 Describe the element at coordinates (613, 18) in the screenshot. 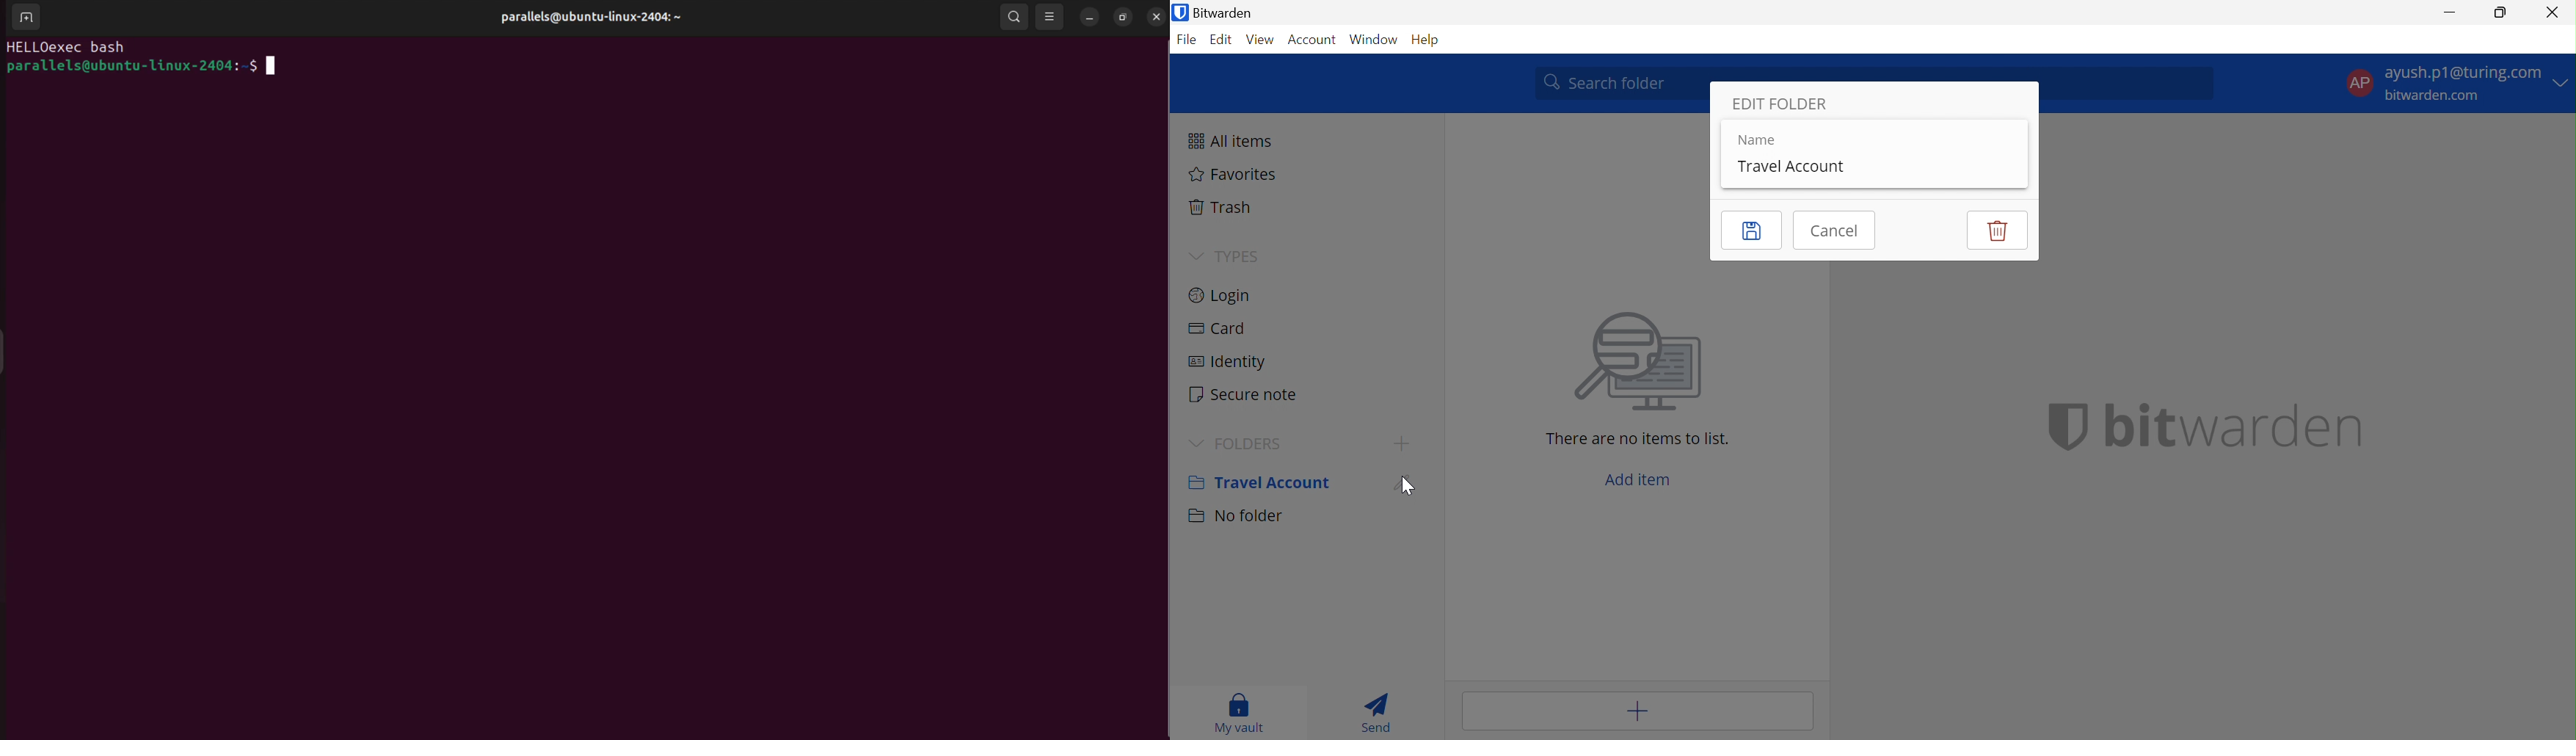

I see `username` at that location.